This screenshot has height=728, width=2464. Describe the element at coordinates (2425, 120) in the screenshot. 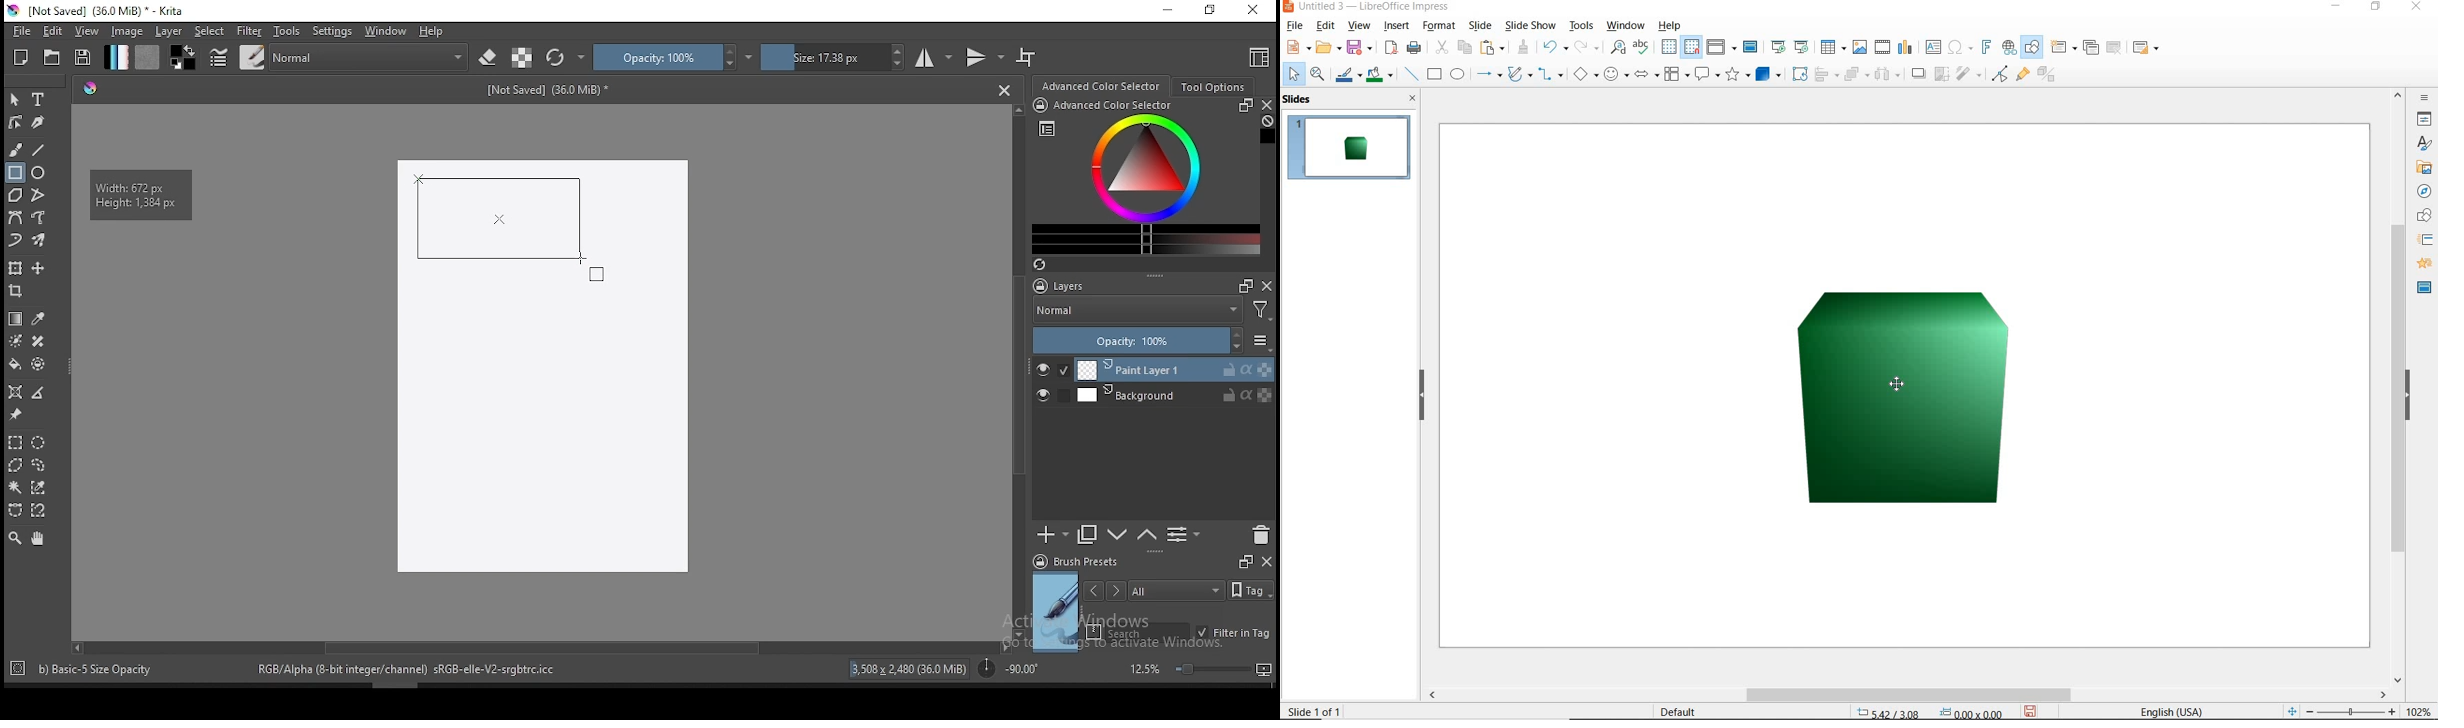

I see `PROPERTIES` at that location.